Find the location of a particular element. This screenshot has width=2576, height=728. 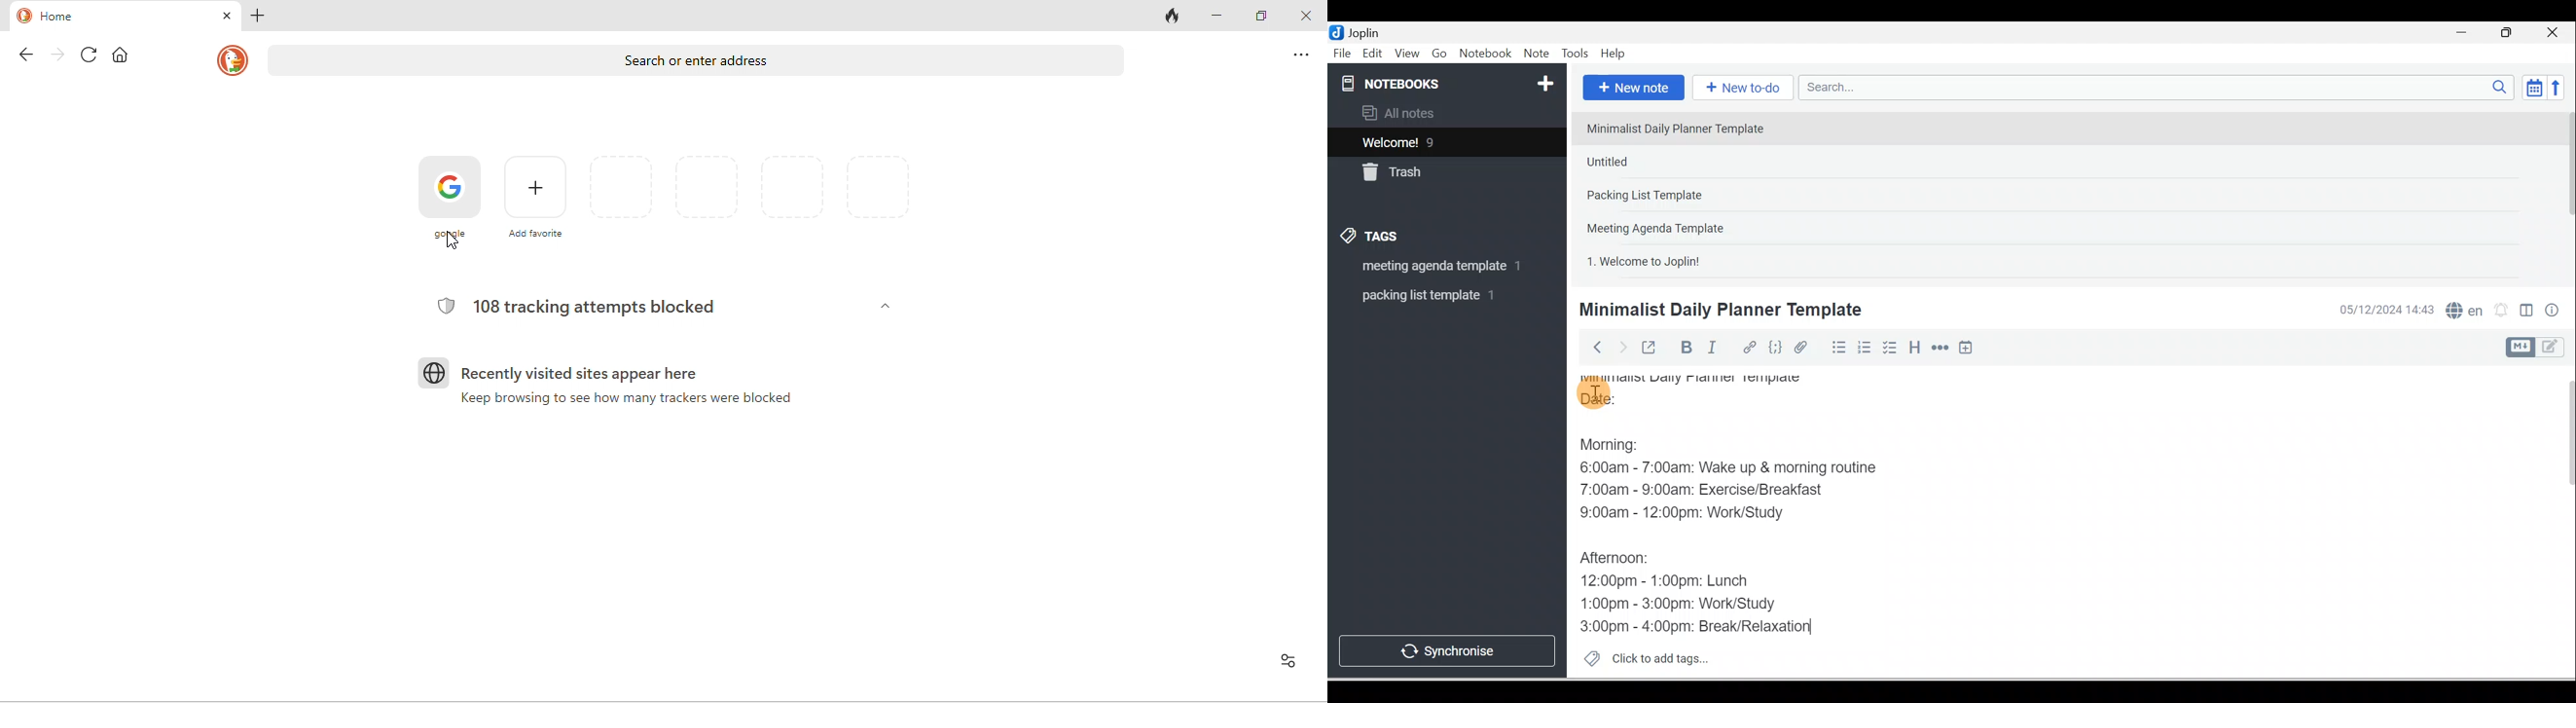

Notebook is located at coordinates (1485, 54).